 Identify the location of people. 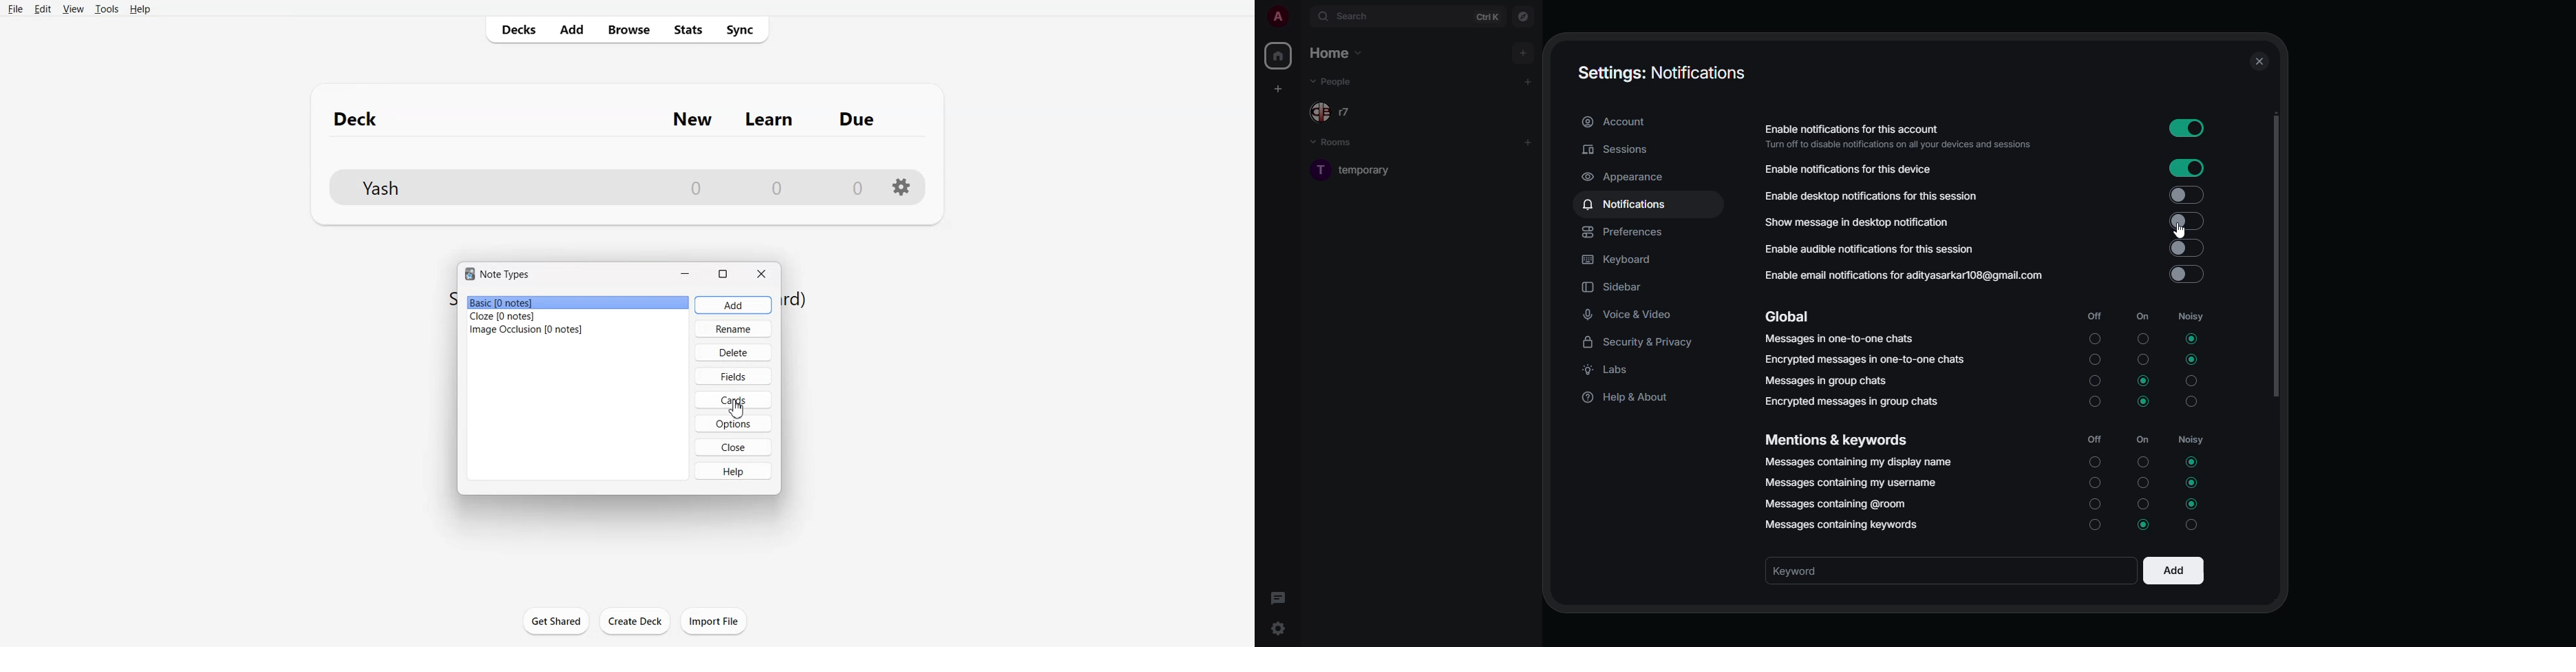
(1340, 81).